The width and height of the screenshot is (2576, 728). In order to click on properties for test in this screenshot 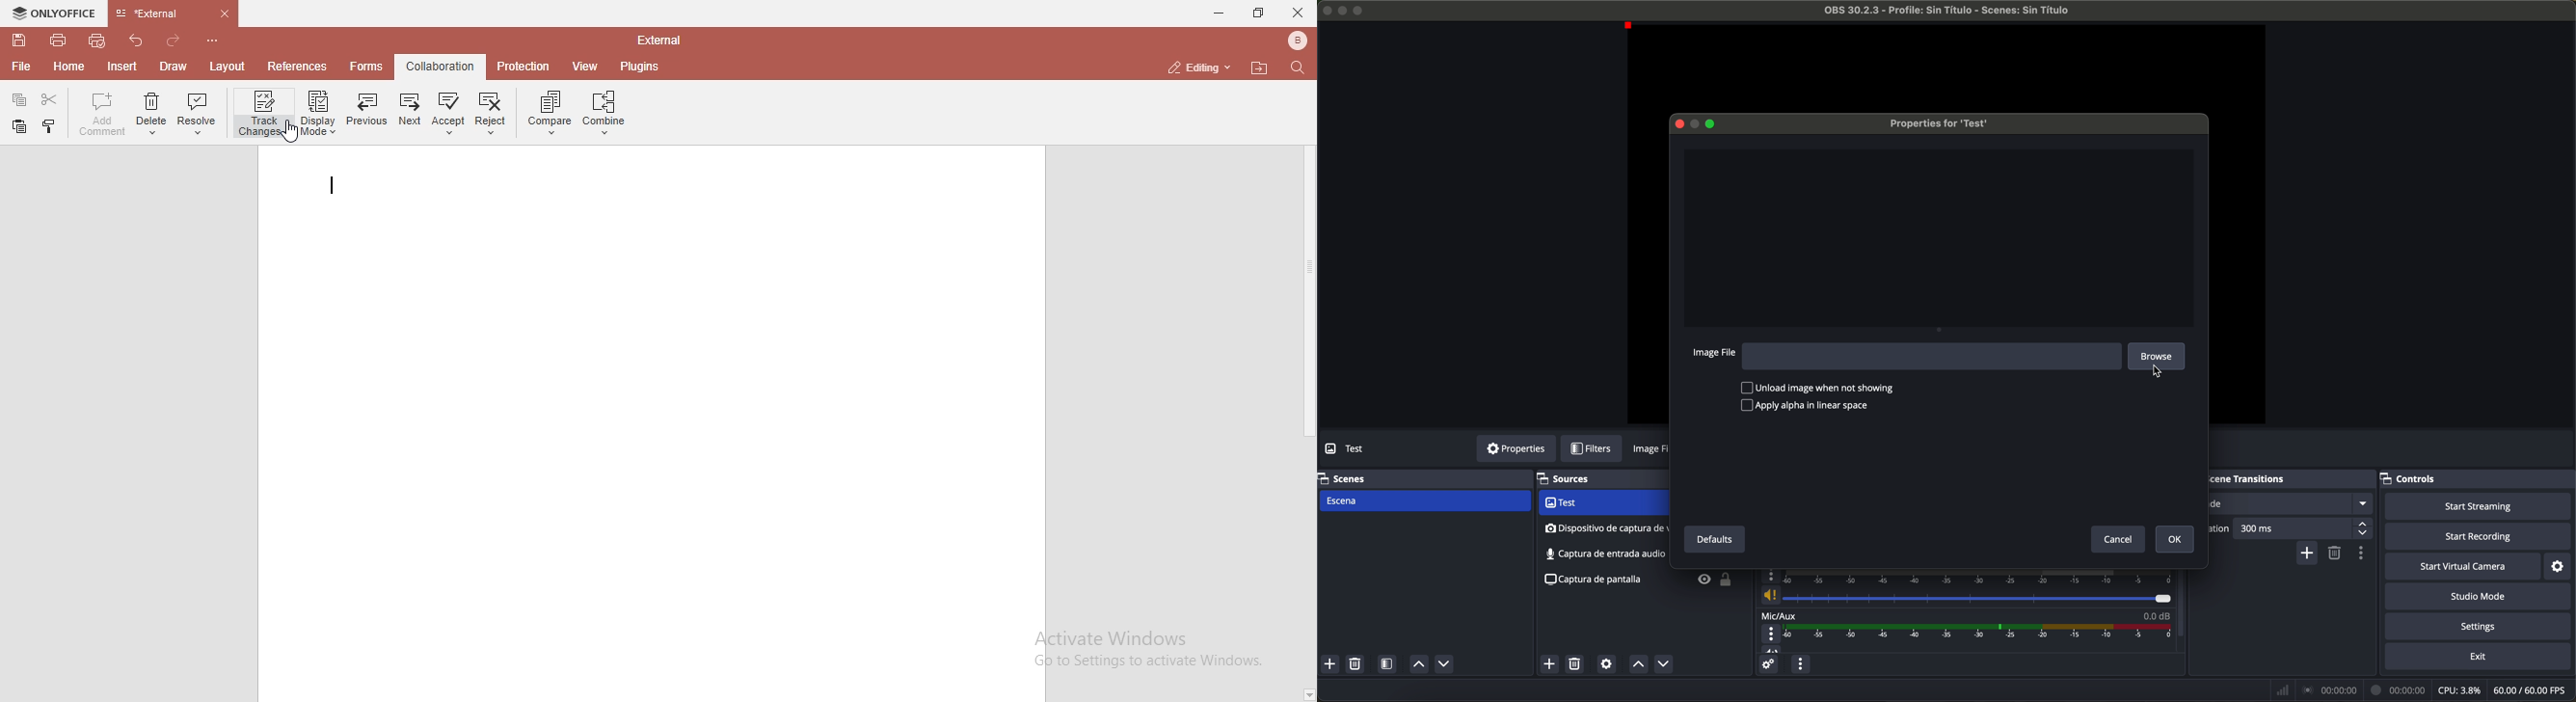, I will do `click(1938, 123)`.